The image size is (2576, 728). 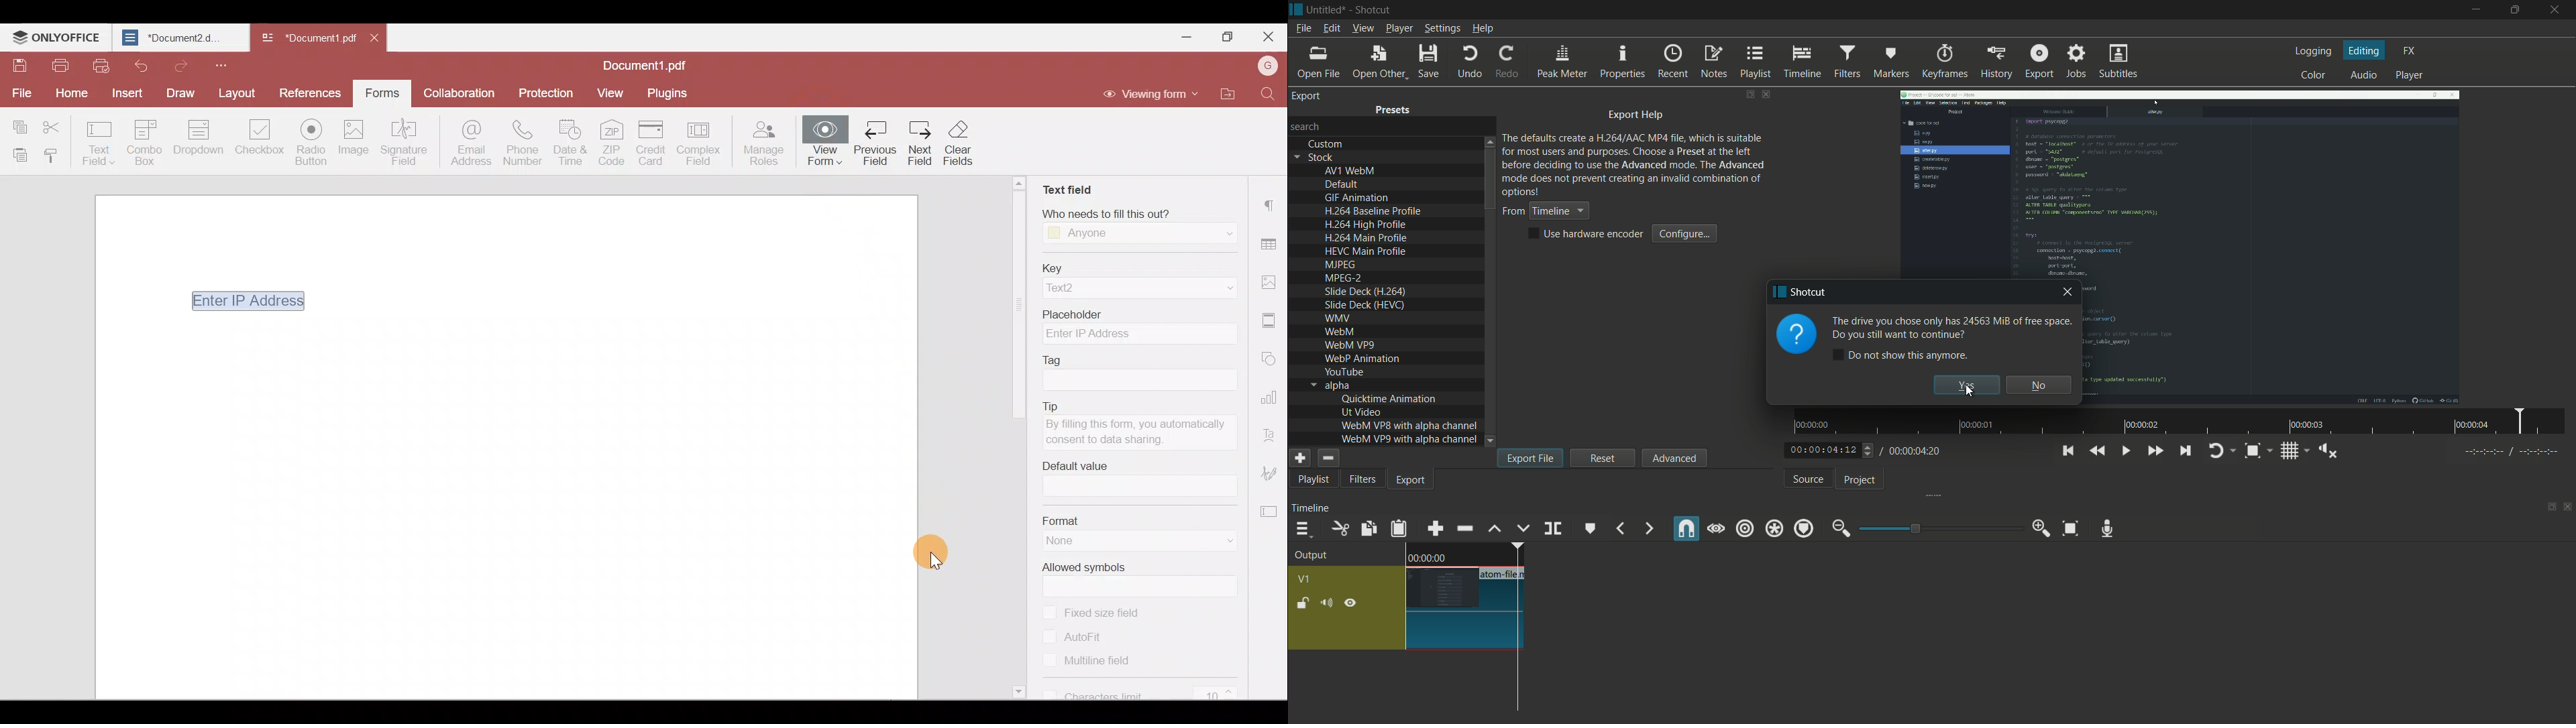 I want to click on player, so click(x=2410, y=75).